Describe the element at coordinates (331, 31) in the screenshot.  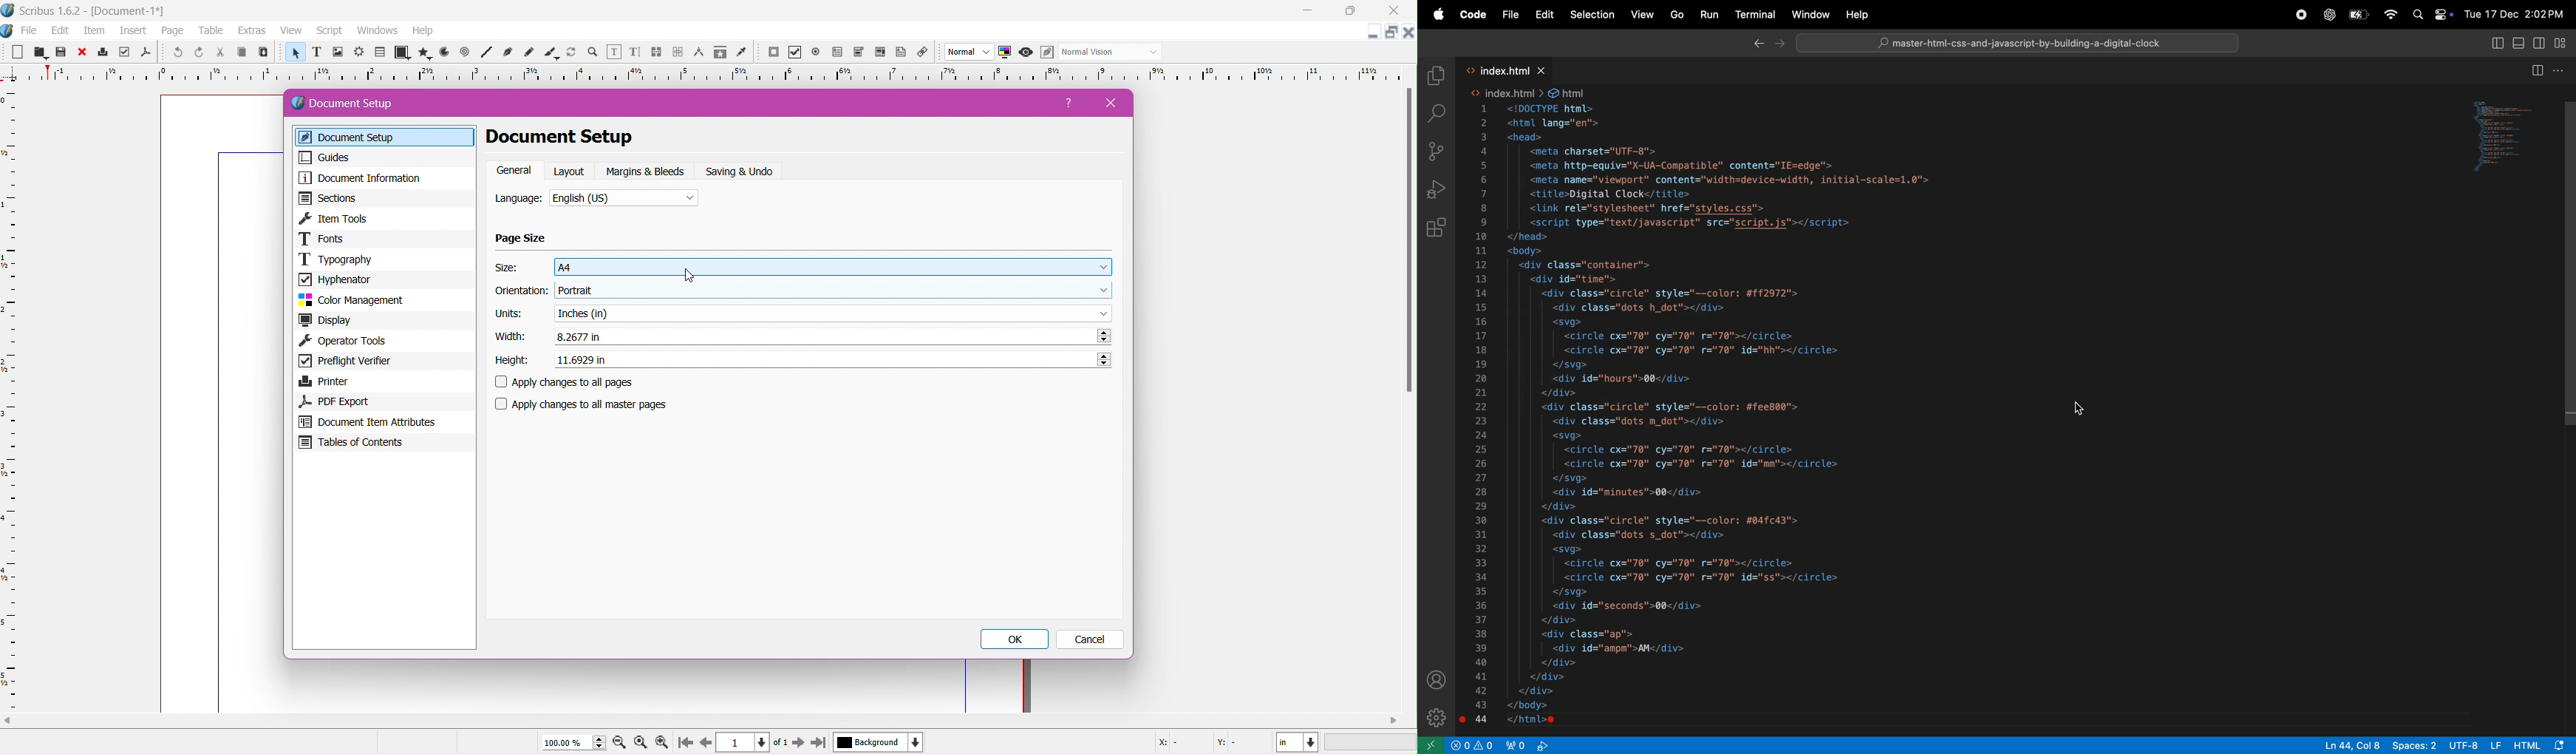
I see `script menu` at that location.